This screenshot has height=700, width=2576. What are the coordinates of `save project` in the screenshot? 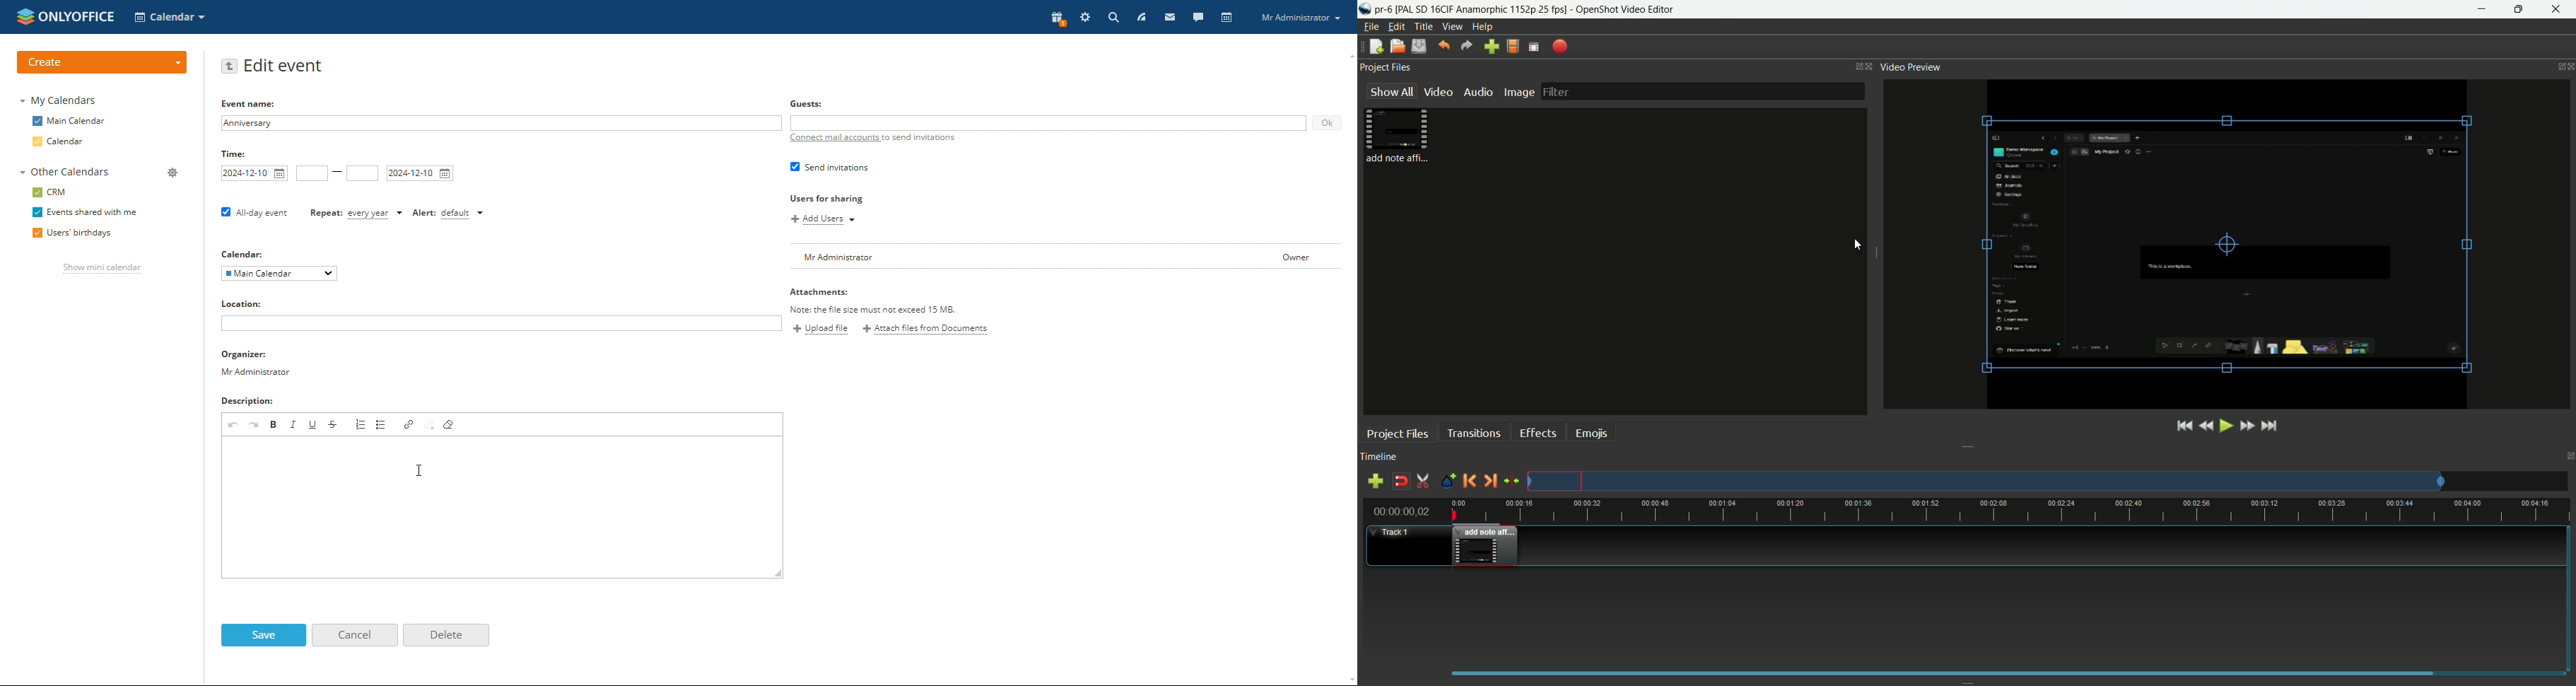 It's located at (1418, 46).